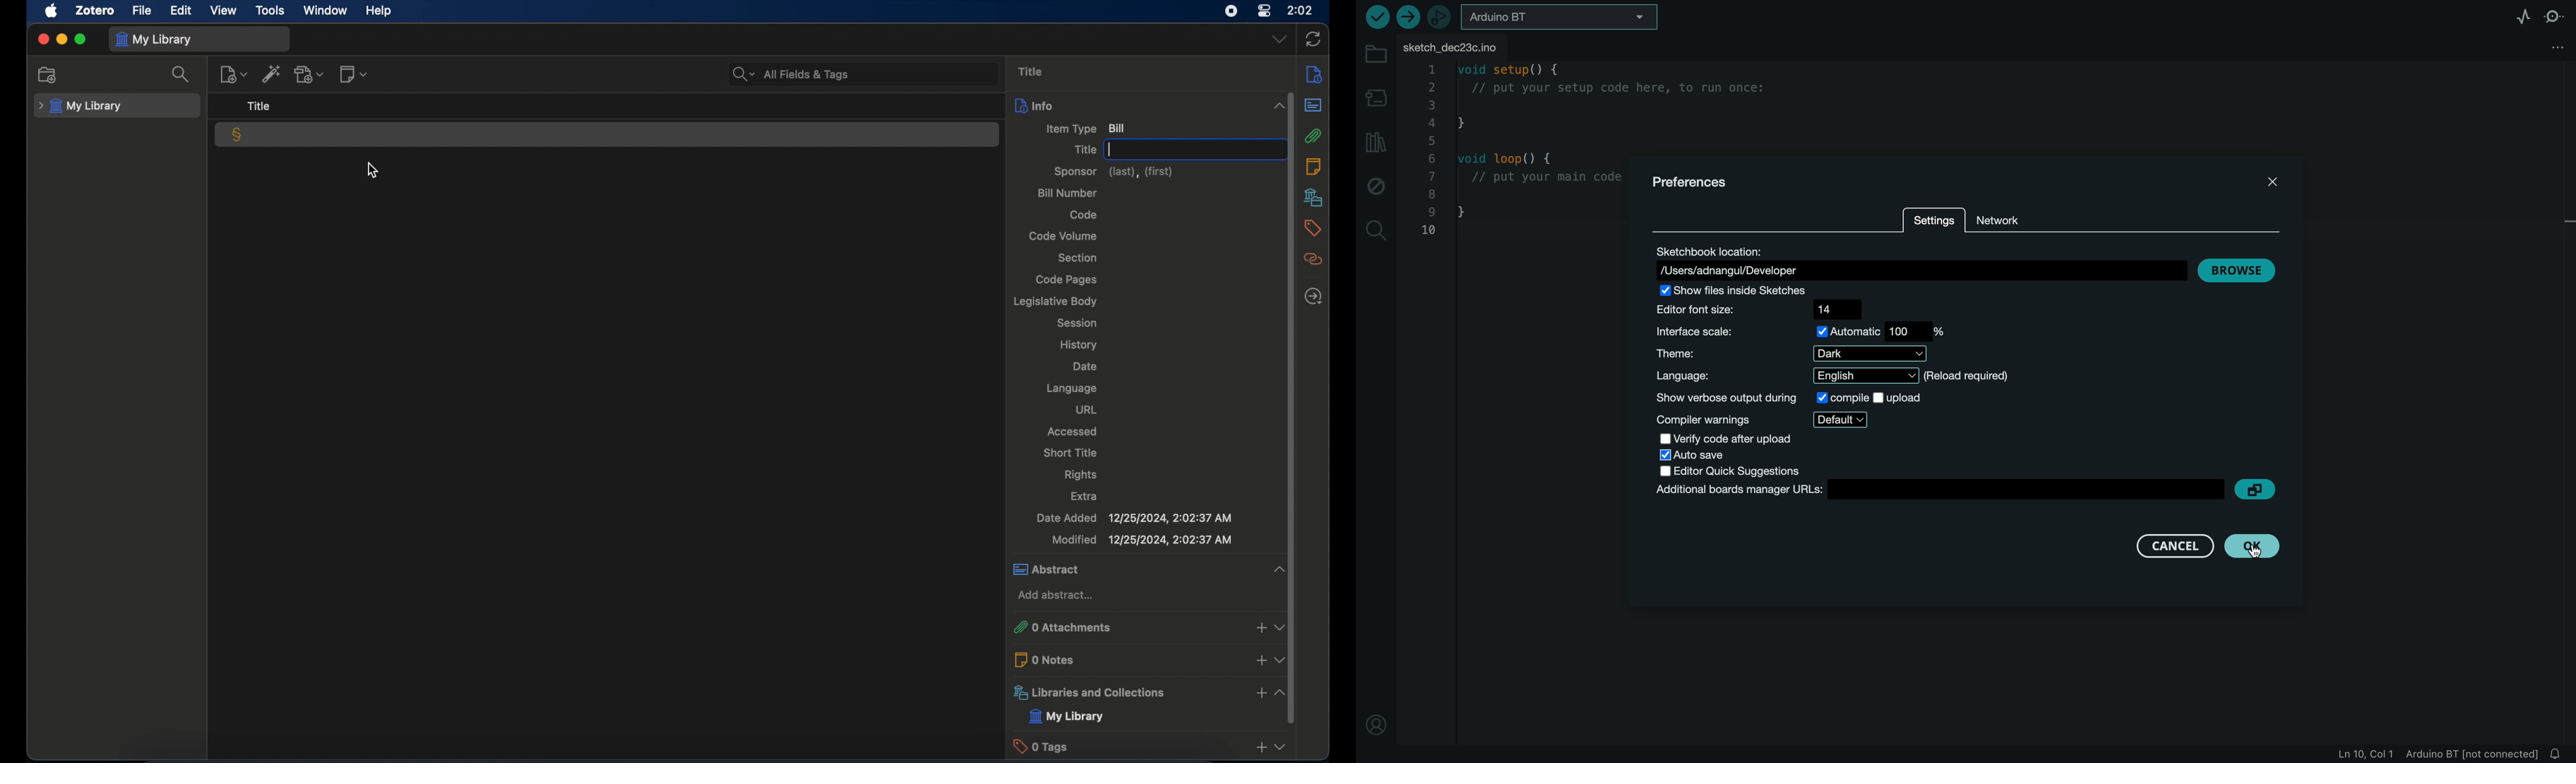  I want to click on screen recorder, so click(1230, 11).